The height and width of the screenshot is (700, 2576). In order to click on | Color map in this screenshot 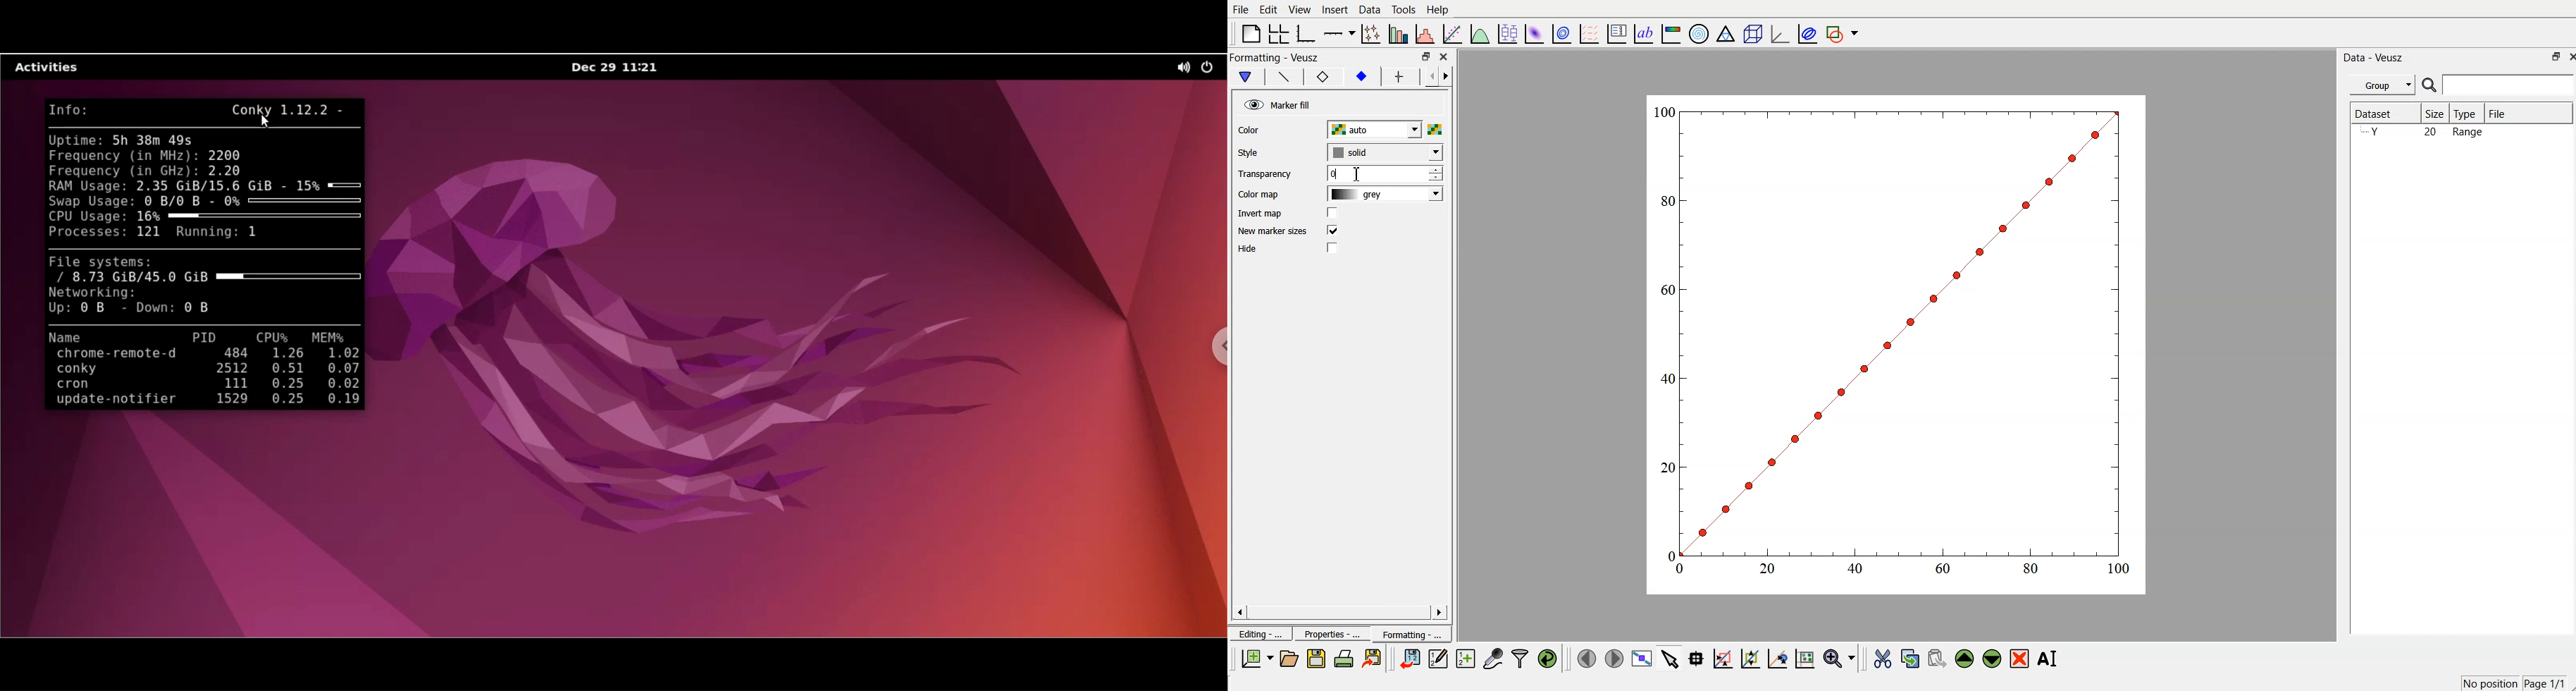, I will do `click(1257, 195)`.